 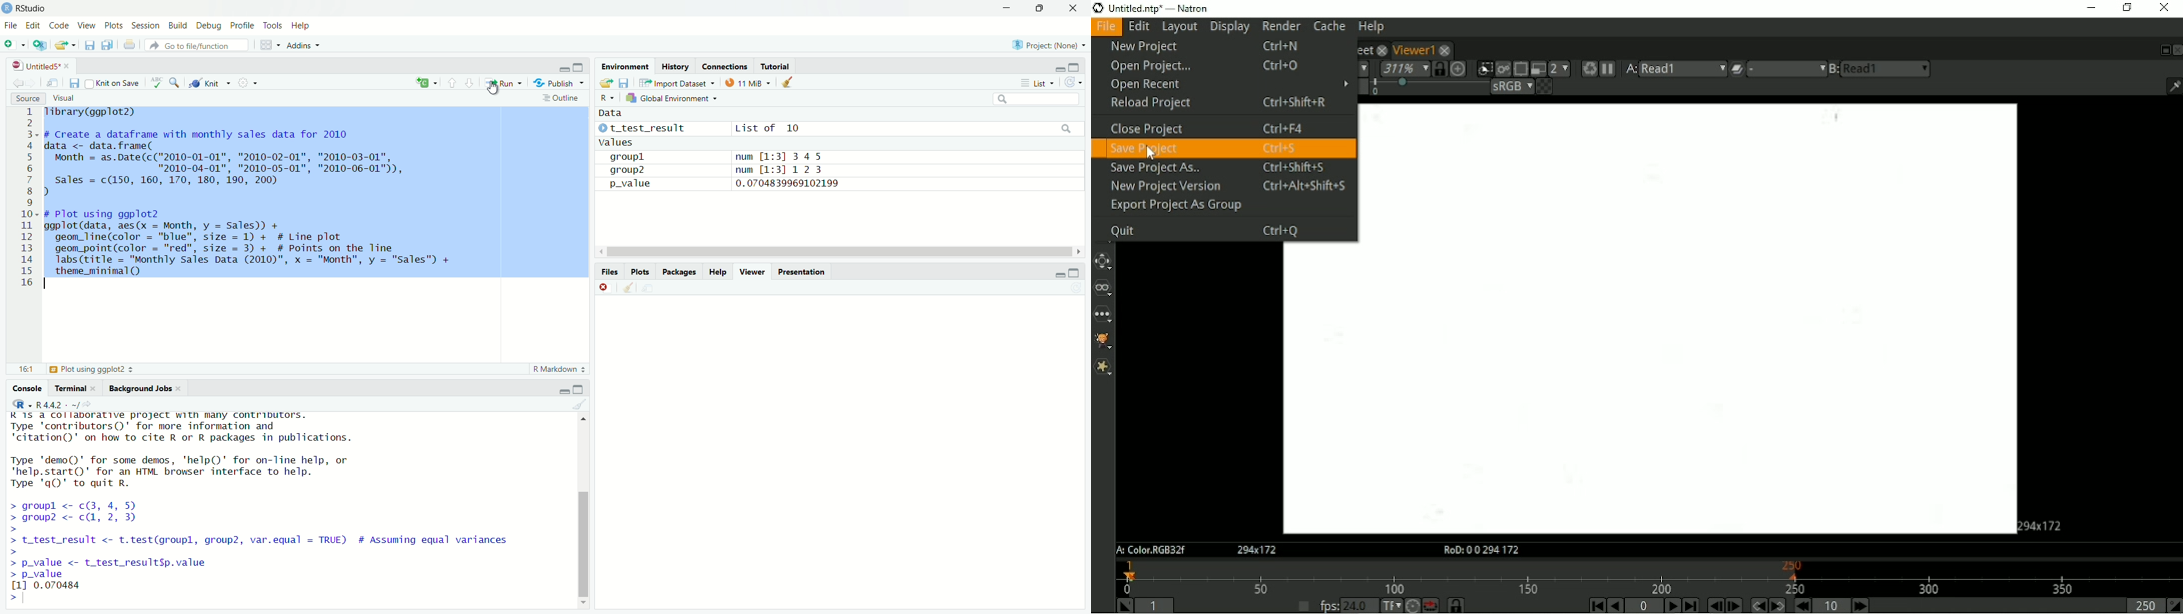 I want to click on Source, so click(x=27, y=99).